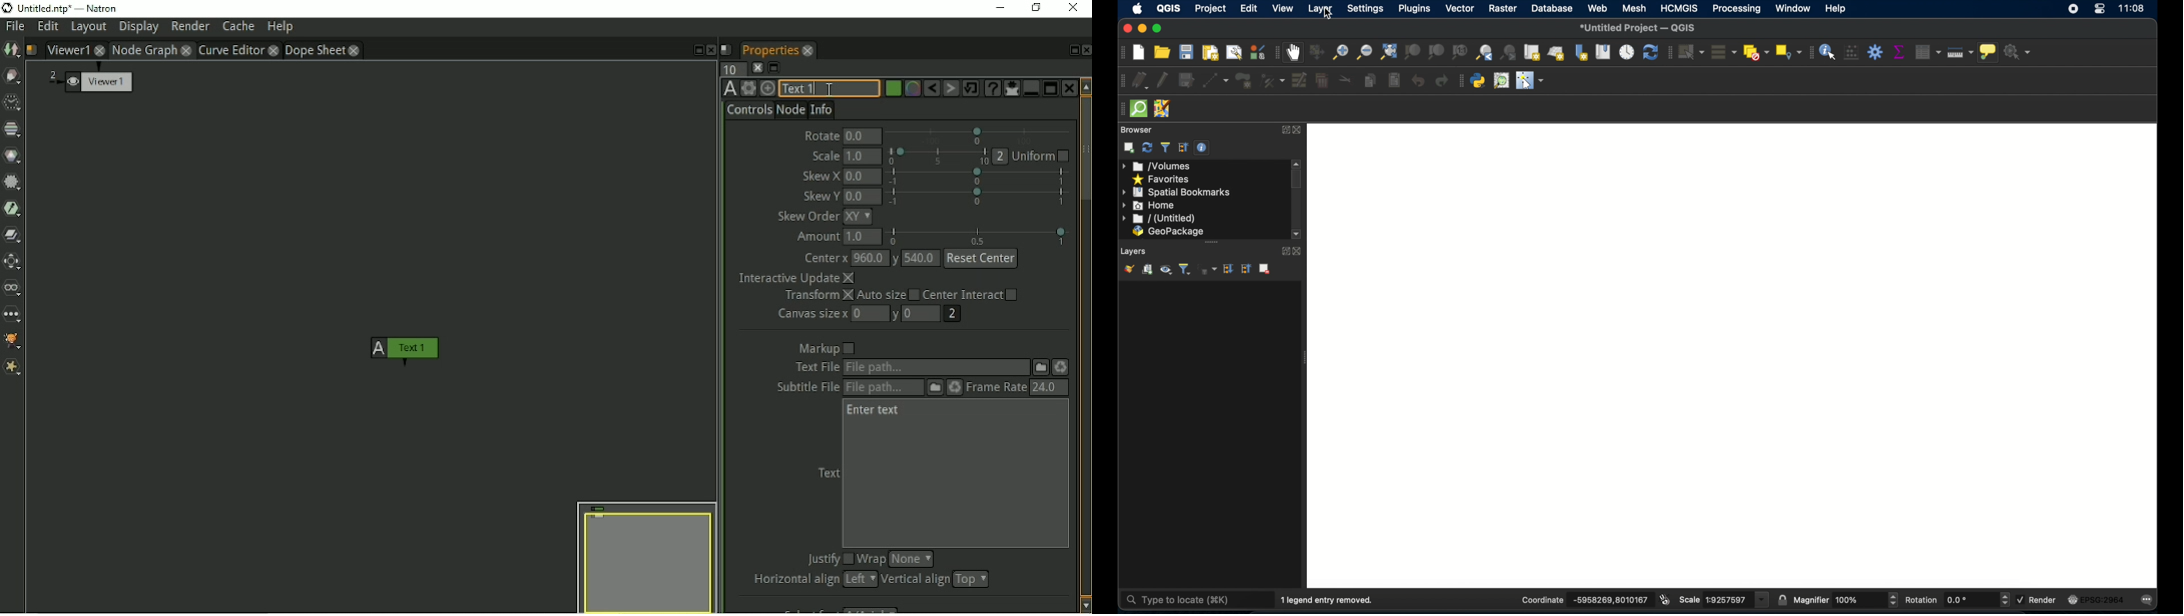 The image size is (2184, 616). Describe the element at coordinates (1248, 268) in the screenshot. I see `collapse all` at that location.